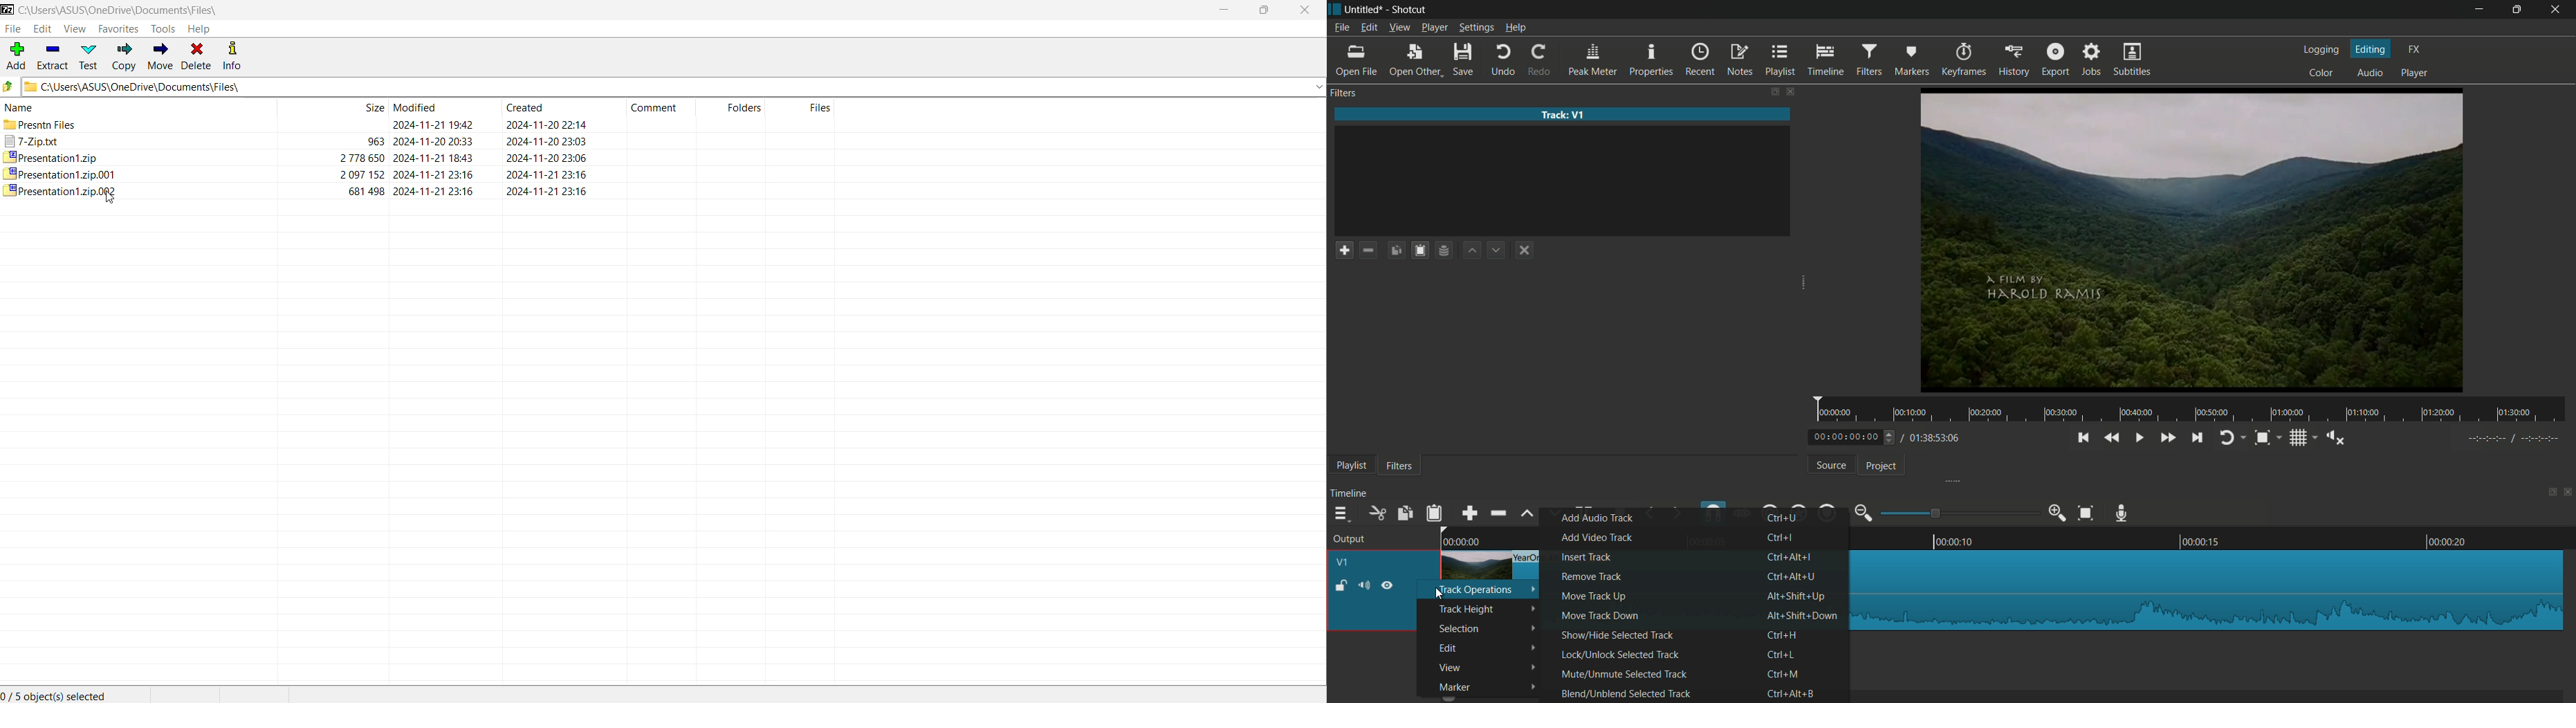 The image size is (2576, 728). What do you see at coordinates (1782, 61) in the screenshot?
I see `playlist` at bounding box center [1782, 61].